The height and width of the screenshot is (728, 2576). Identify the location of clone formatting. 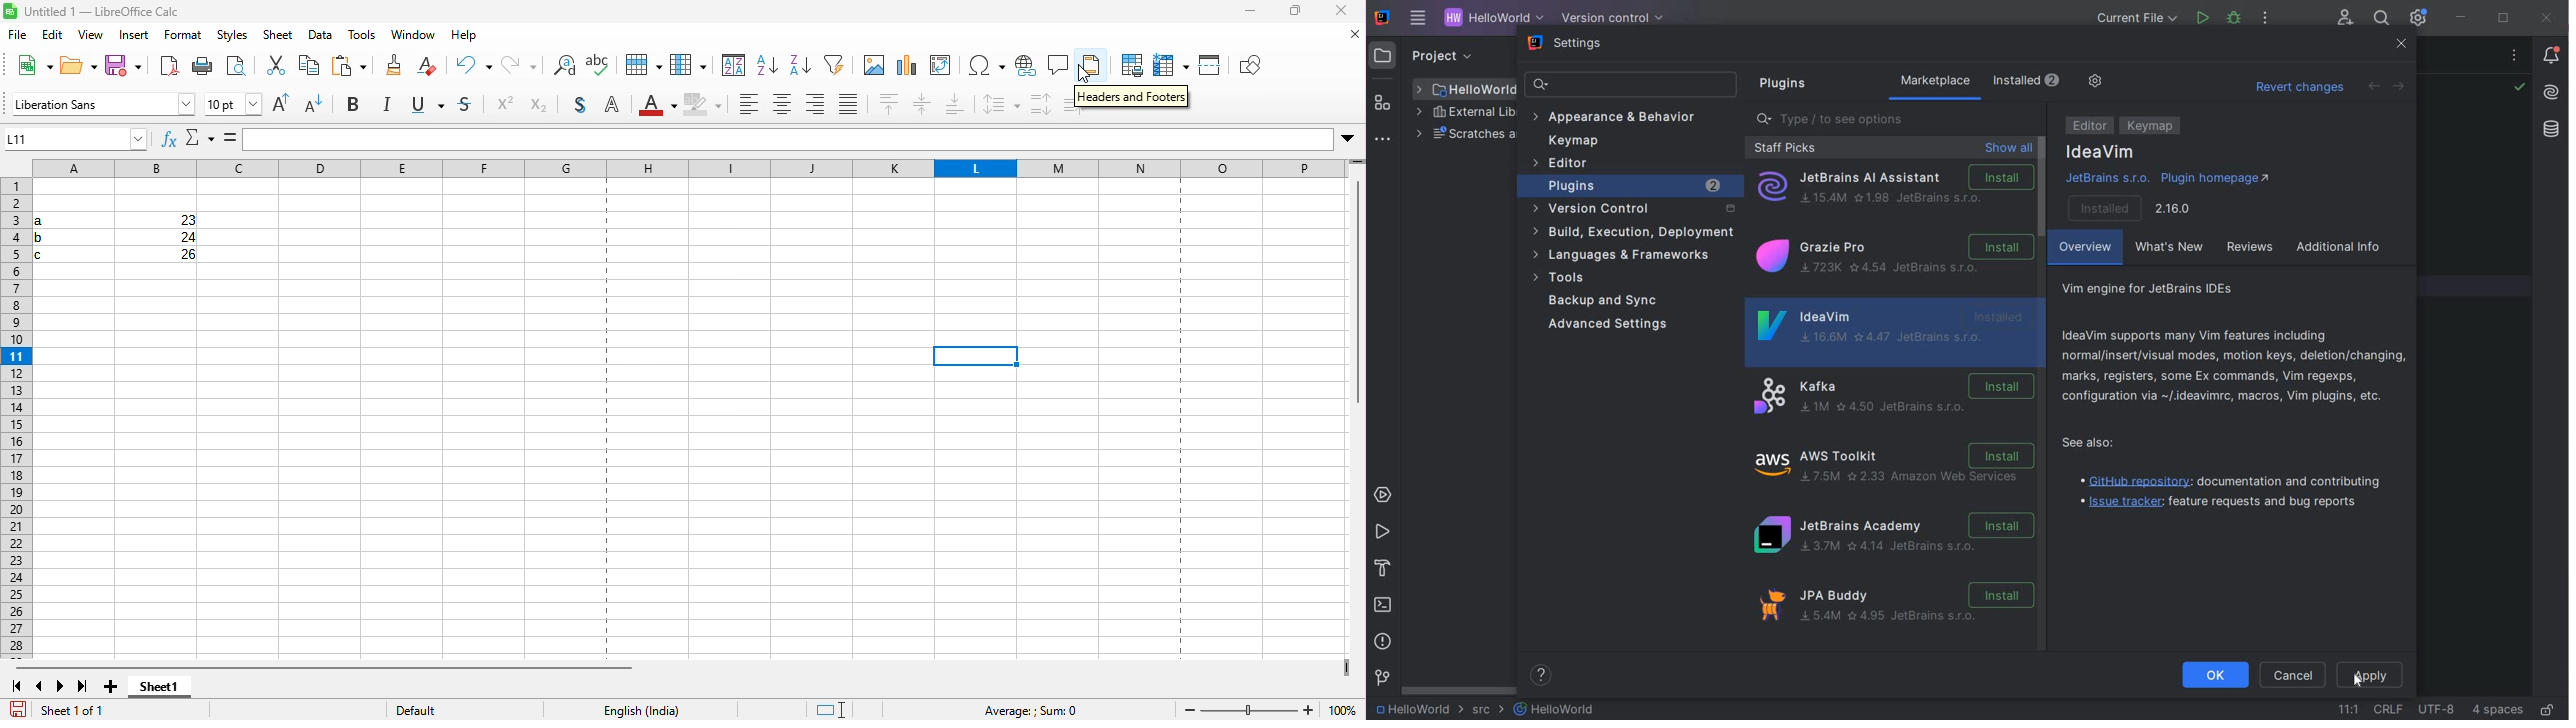
(351, 67).